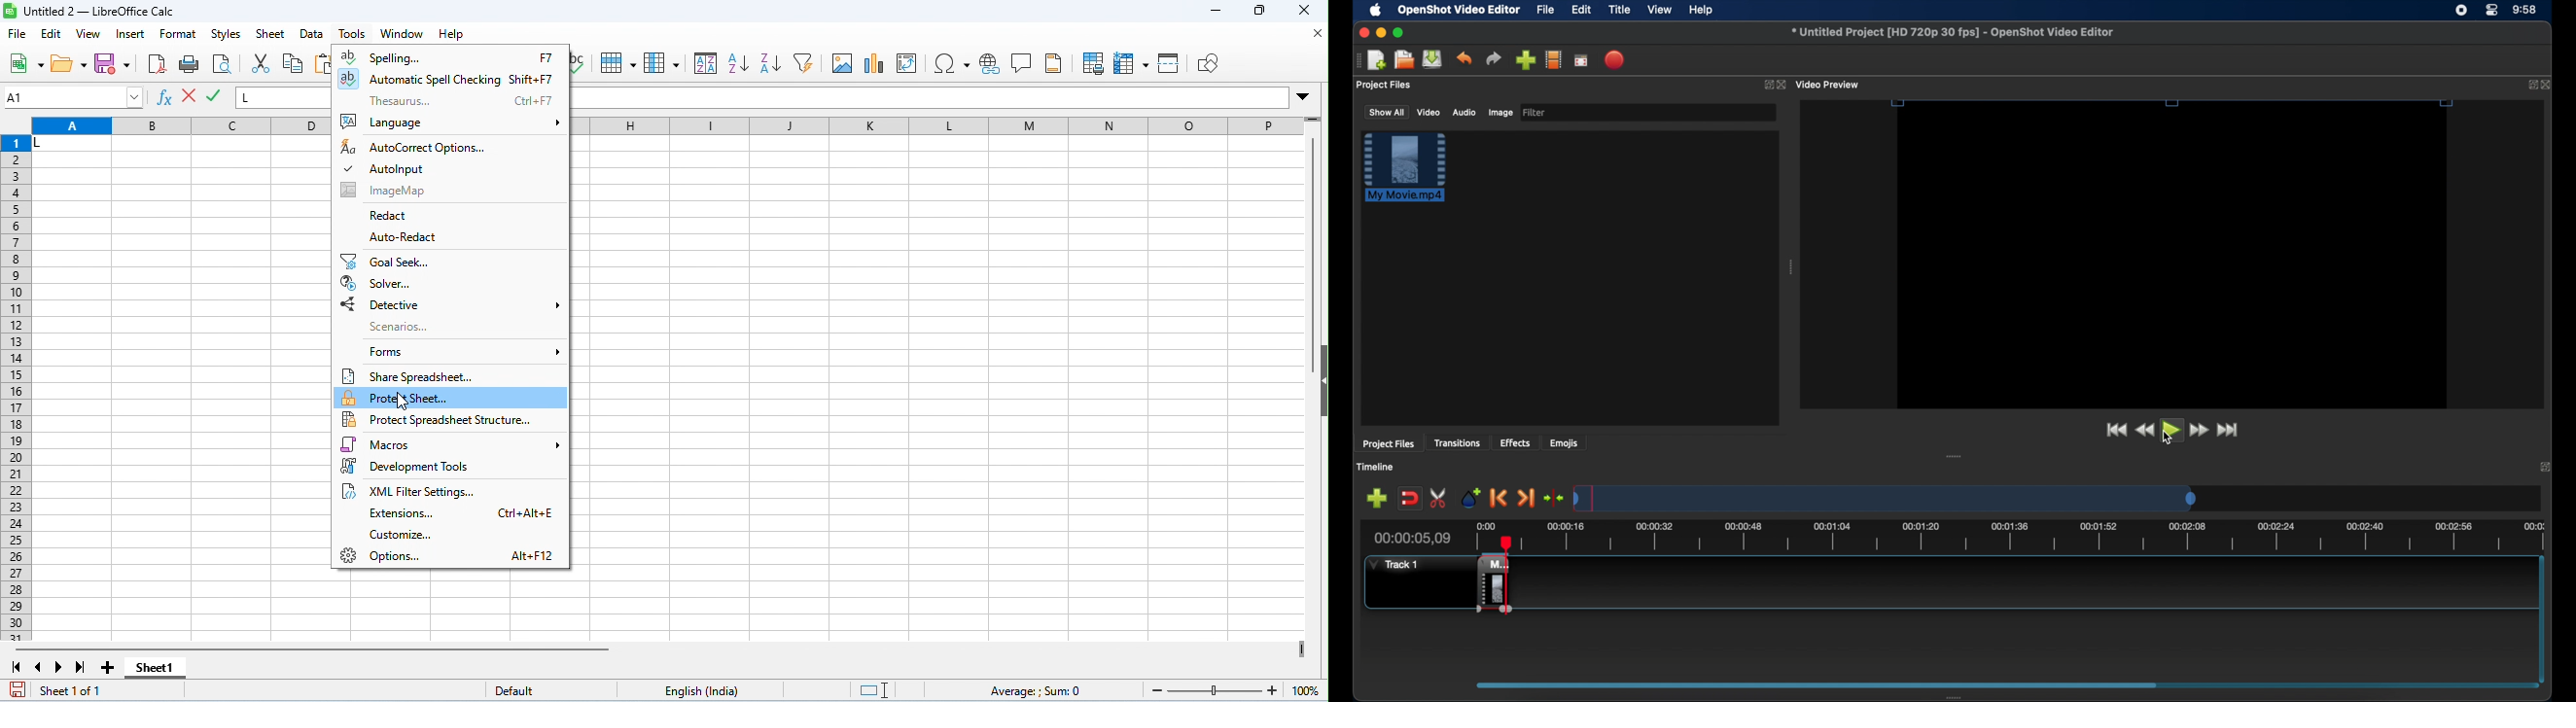 This screenshot has width=2576, height=728. I want to click on insert / add pivot table, so click(906, 63).